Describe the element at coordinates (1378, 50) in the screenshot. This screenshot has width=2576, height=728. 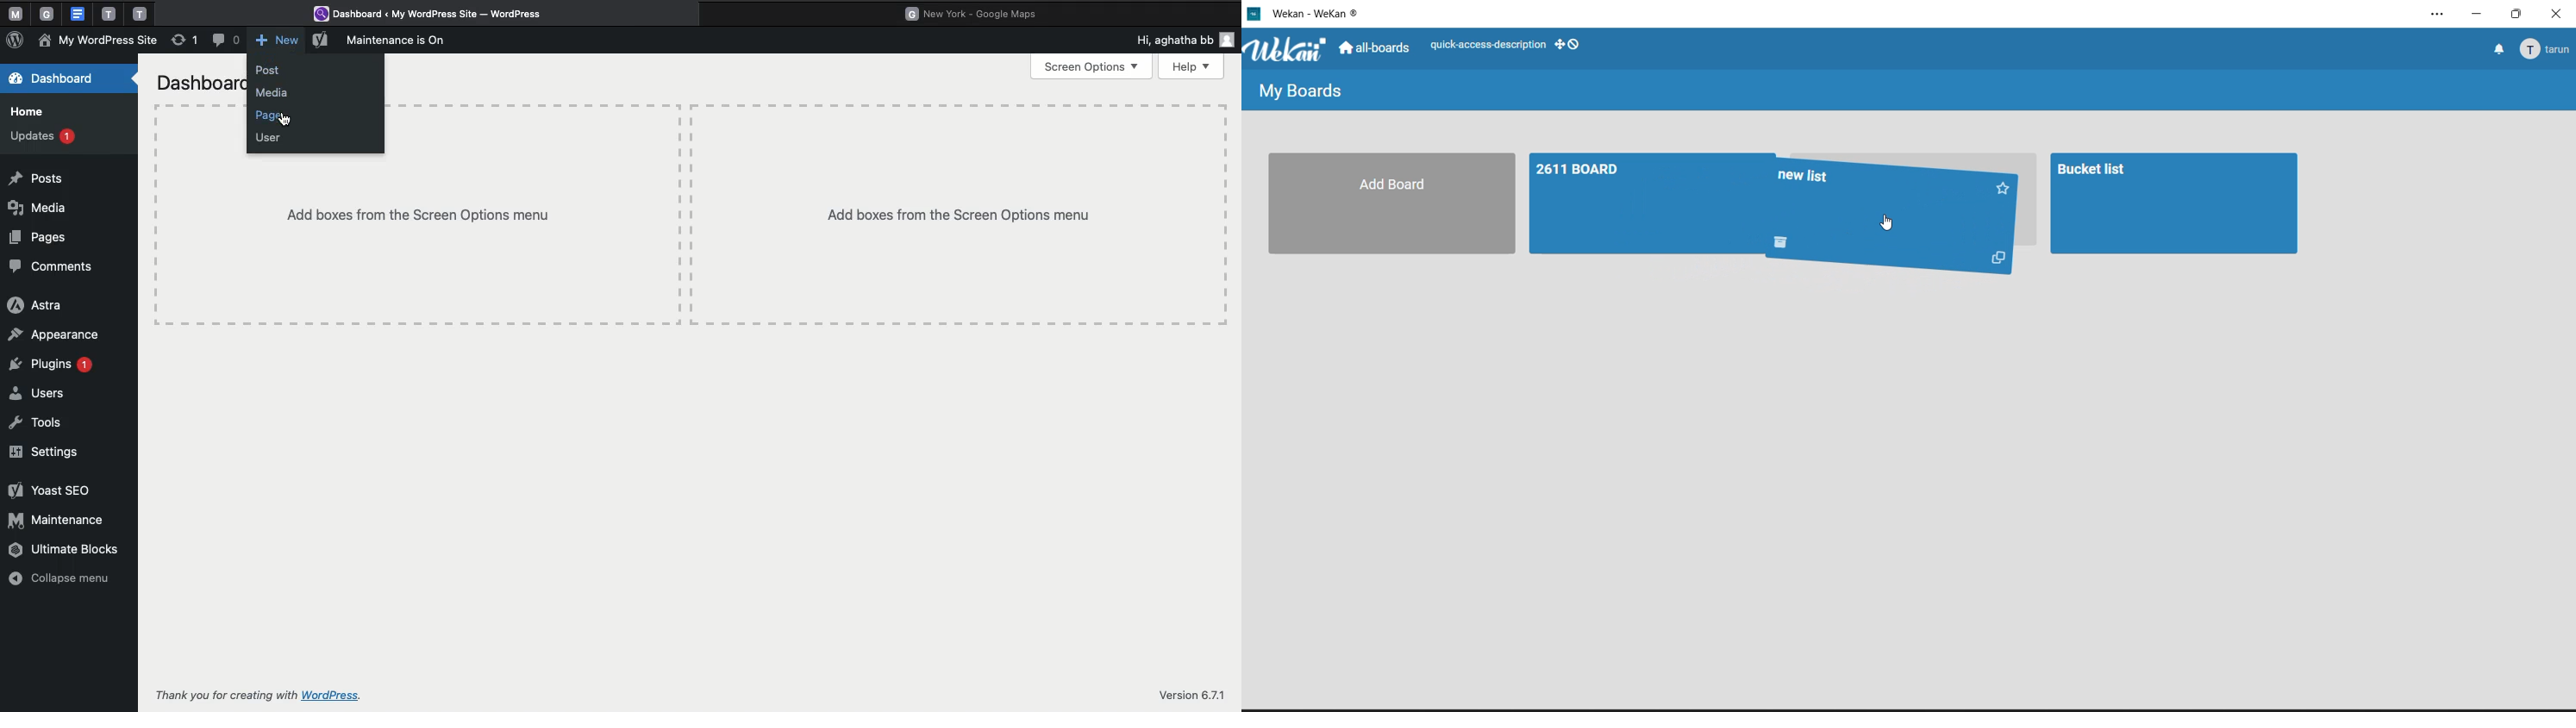
I see `all boards` at that location.